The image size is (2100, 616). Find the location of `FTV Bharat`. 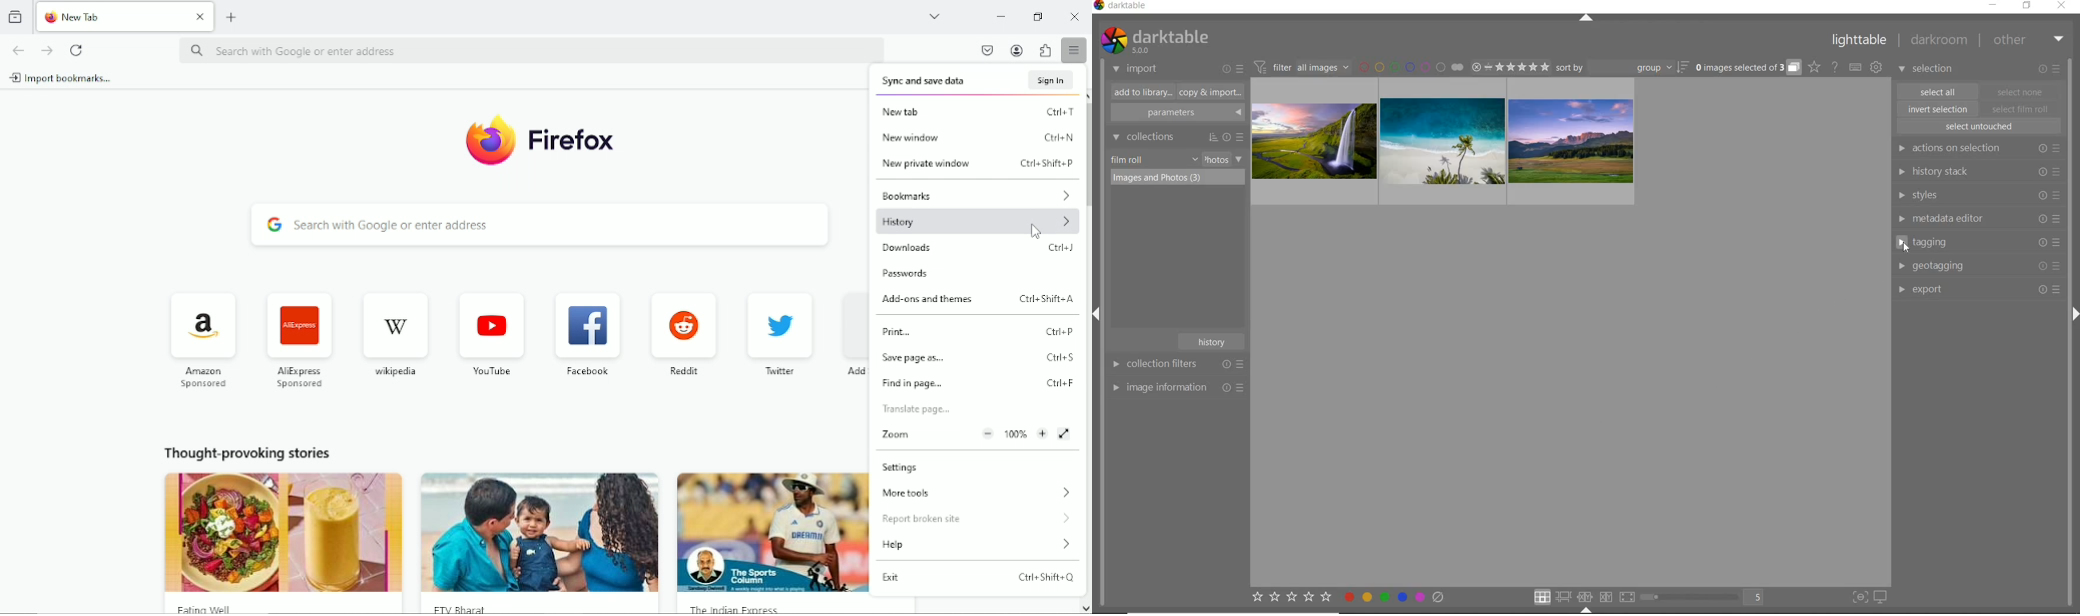

FTV Bharat is located at coordinates (540, 607).